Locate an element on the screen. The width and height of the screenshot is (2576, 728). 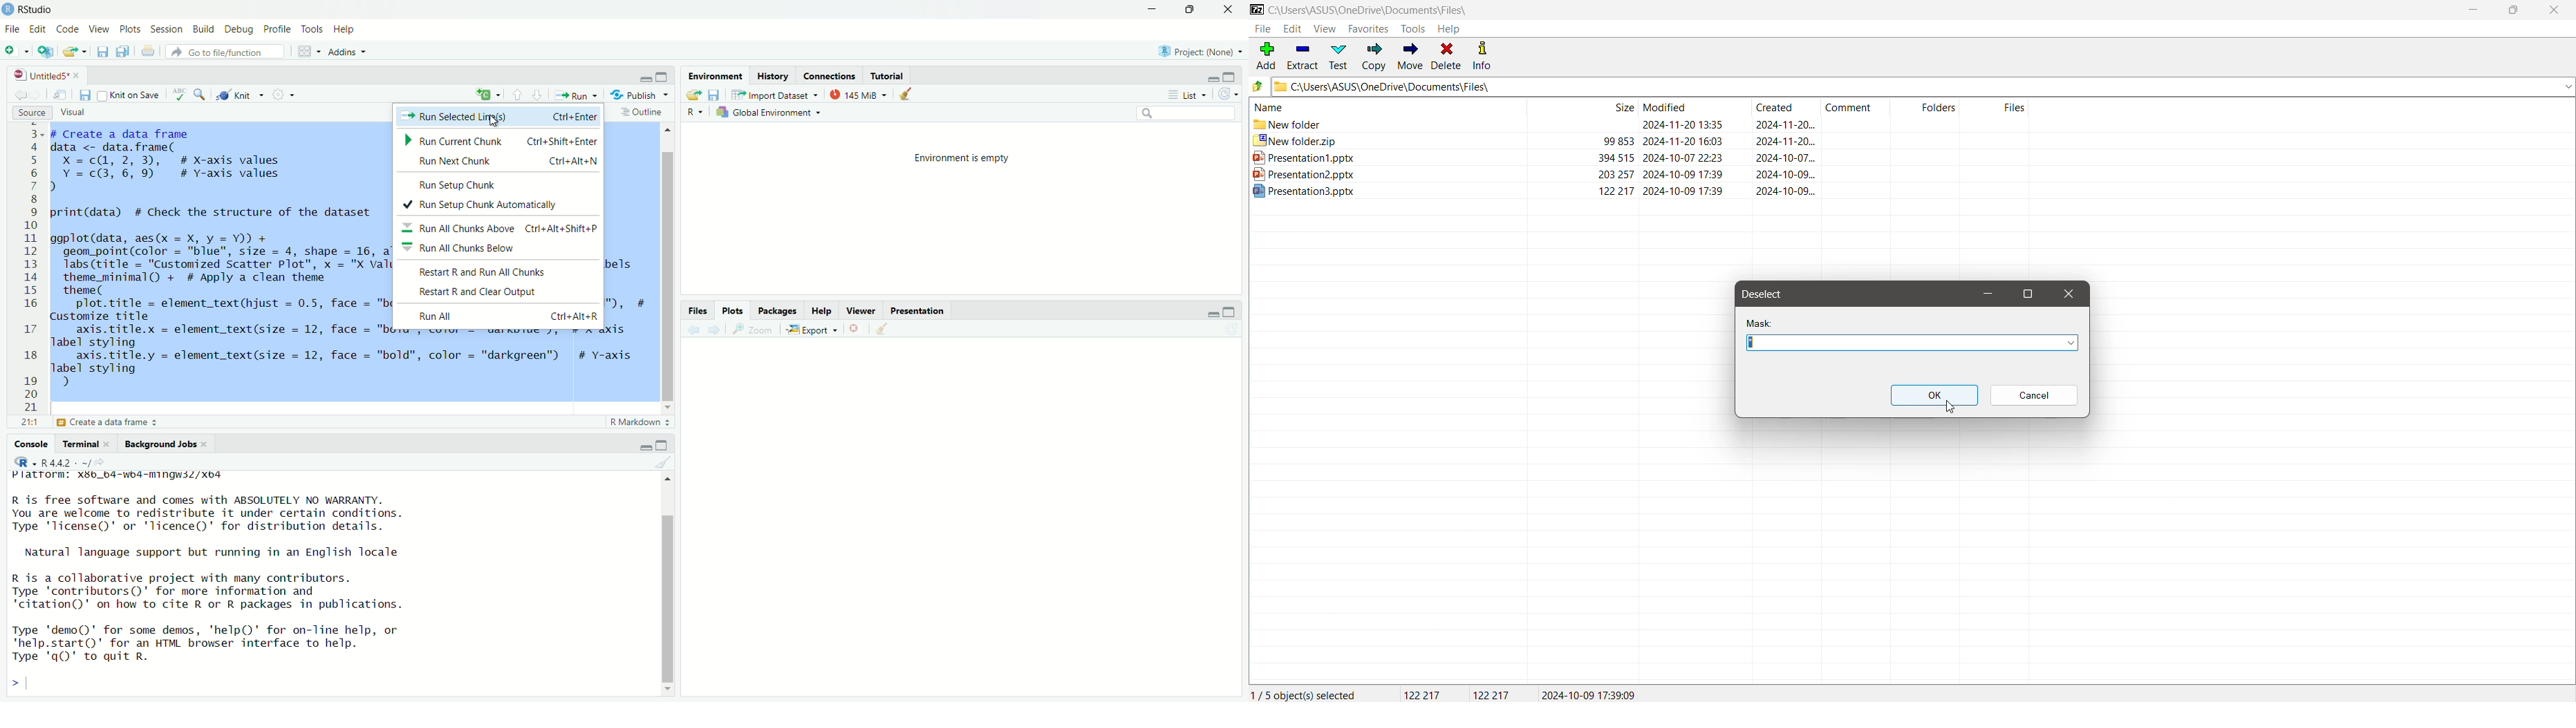
Scrollbar  is located at coordinates (667, 267).